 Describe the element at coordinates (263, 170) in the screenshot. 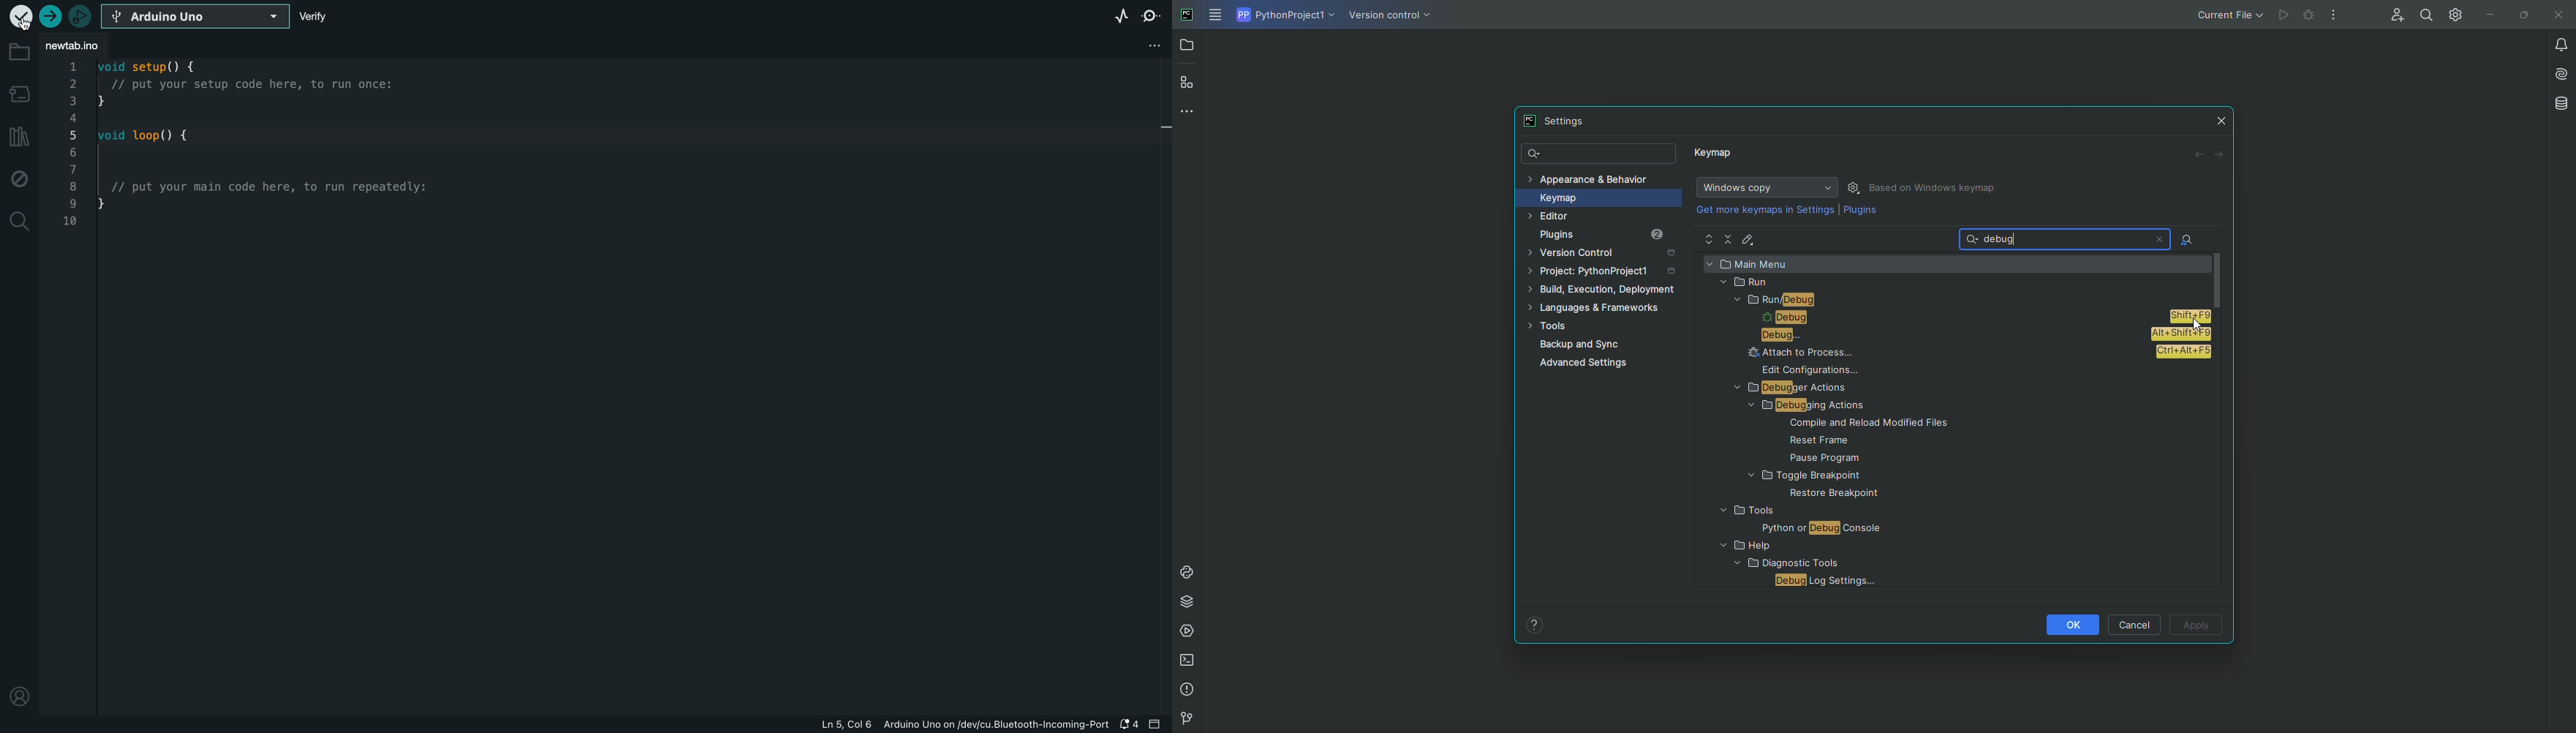

I see `code` at that location.